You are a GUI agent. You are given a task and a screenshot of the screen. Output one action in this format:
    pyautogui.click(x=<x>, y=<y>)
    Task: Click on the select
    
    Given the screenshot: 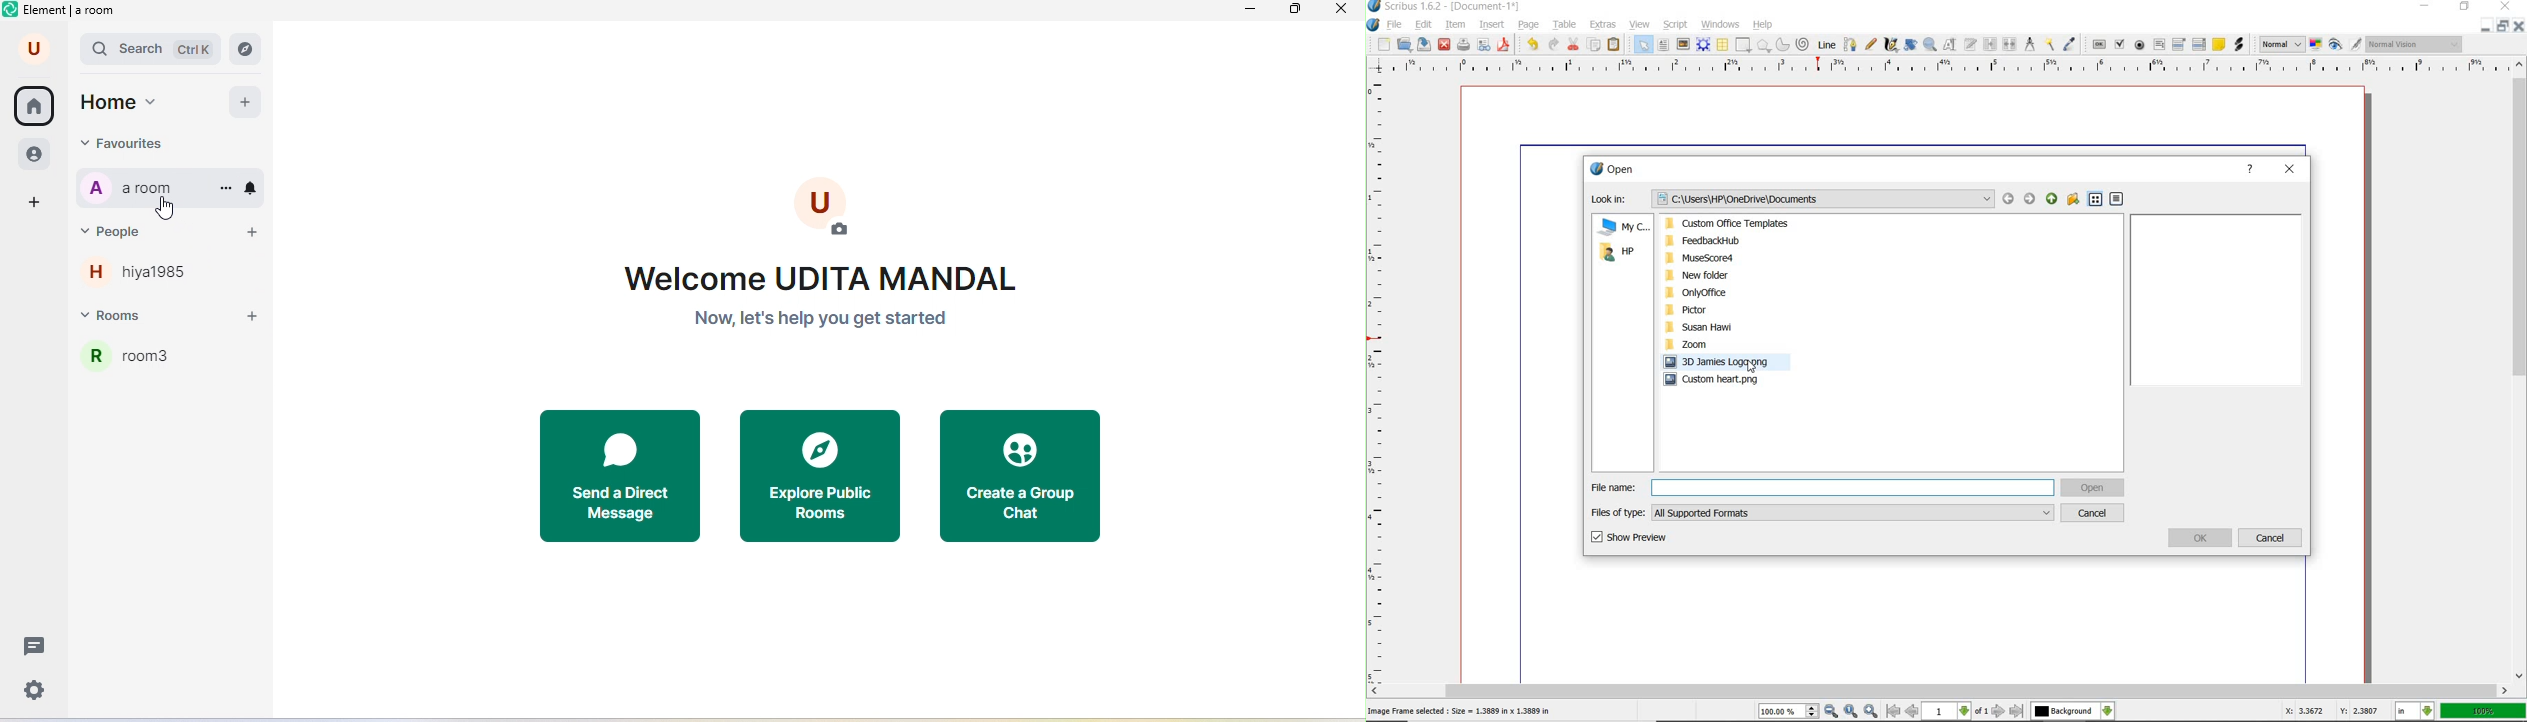 What is the action you would take?
    pyautogui.click(x=1643, y=45)
    